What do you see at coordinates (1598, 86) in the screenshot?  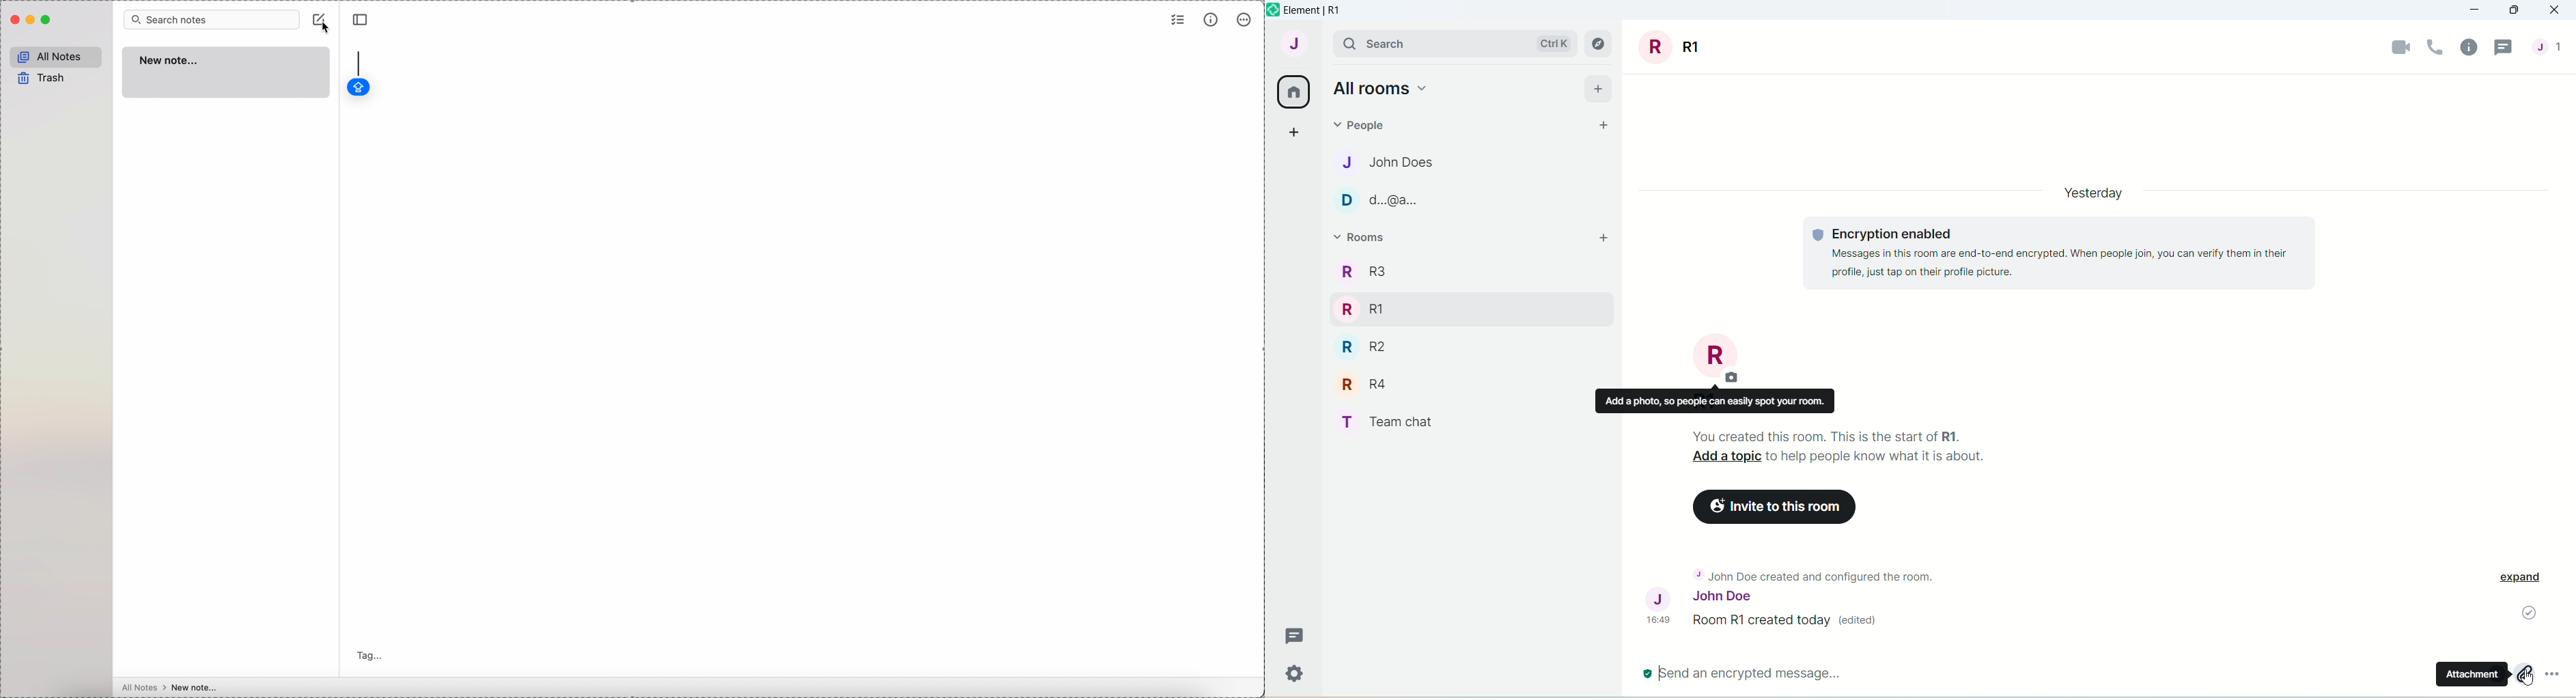 I see `add` at bounding box center [1598, 86].